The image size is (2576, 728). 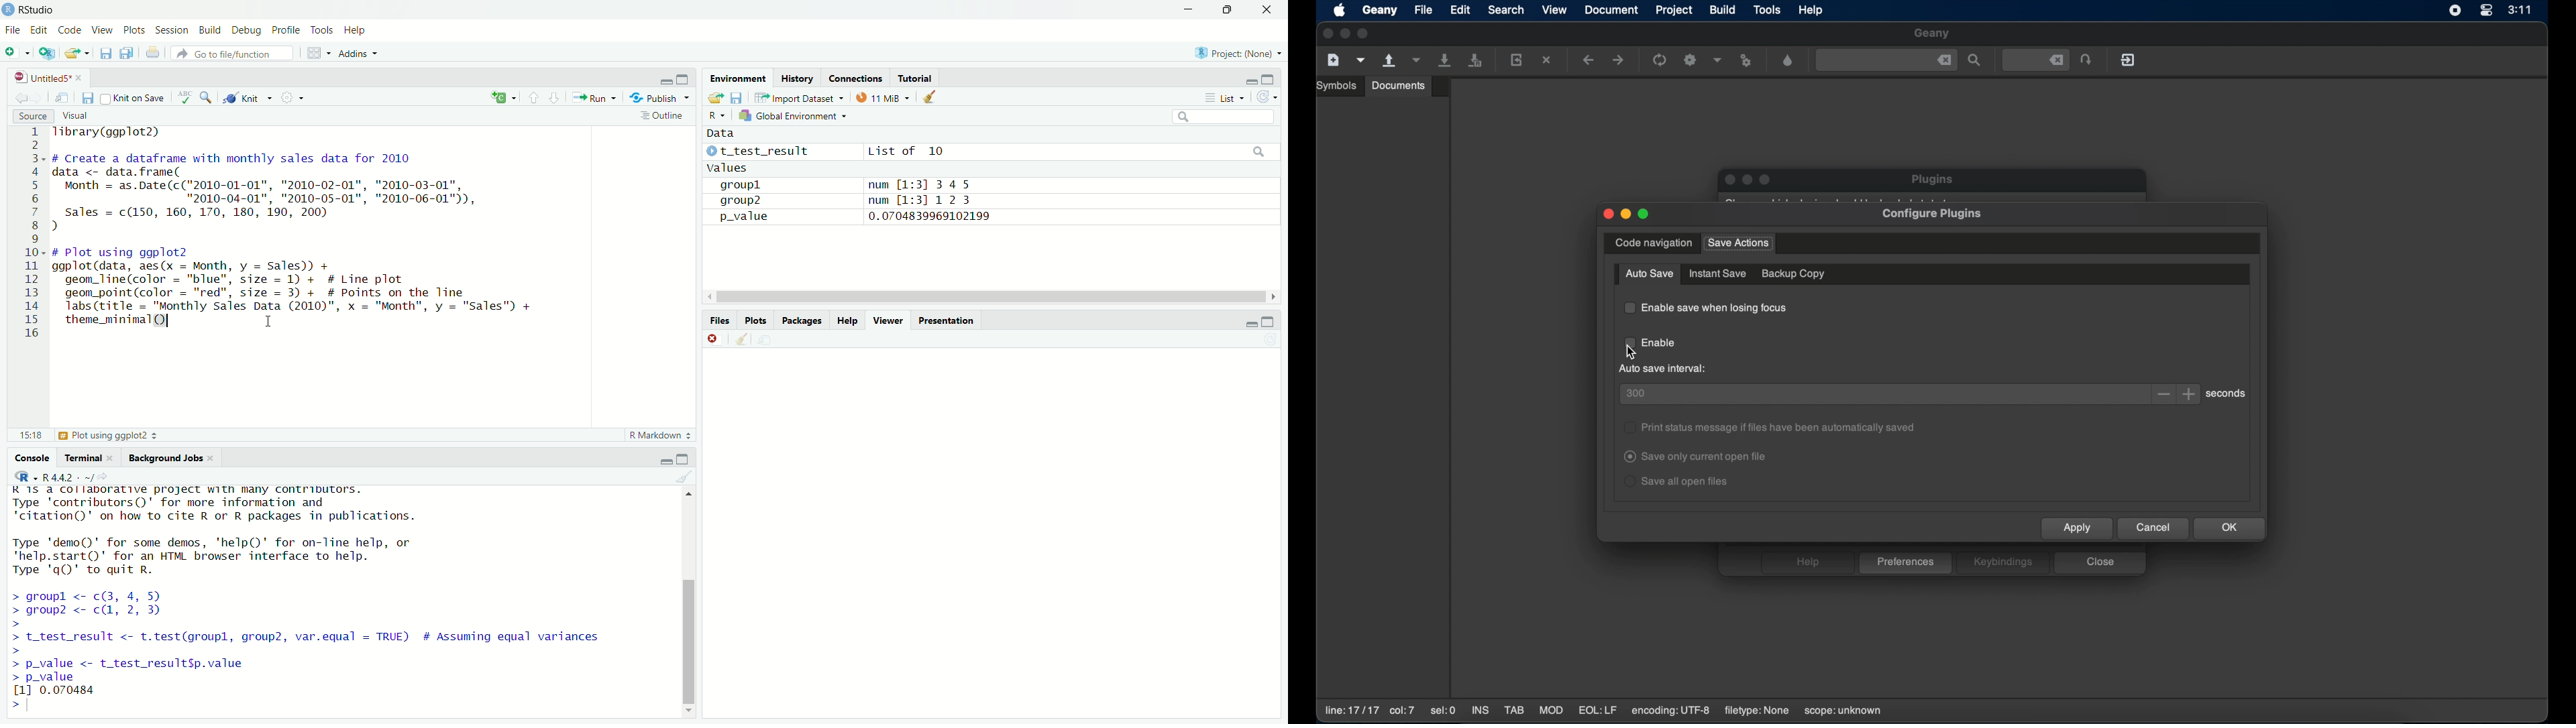 What do you see at coordinates (267, 322) in the screenshot?
I see `cursor` at bounding box center [267, 322].